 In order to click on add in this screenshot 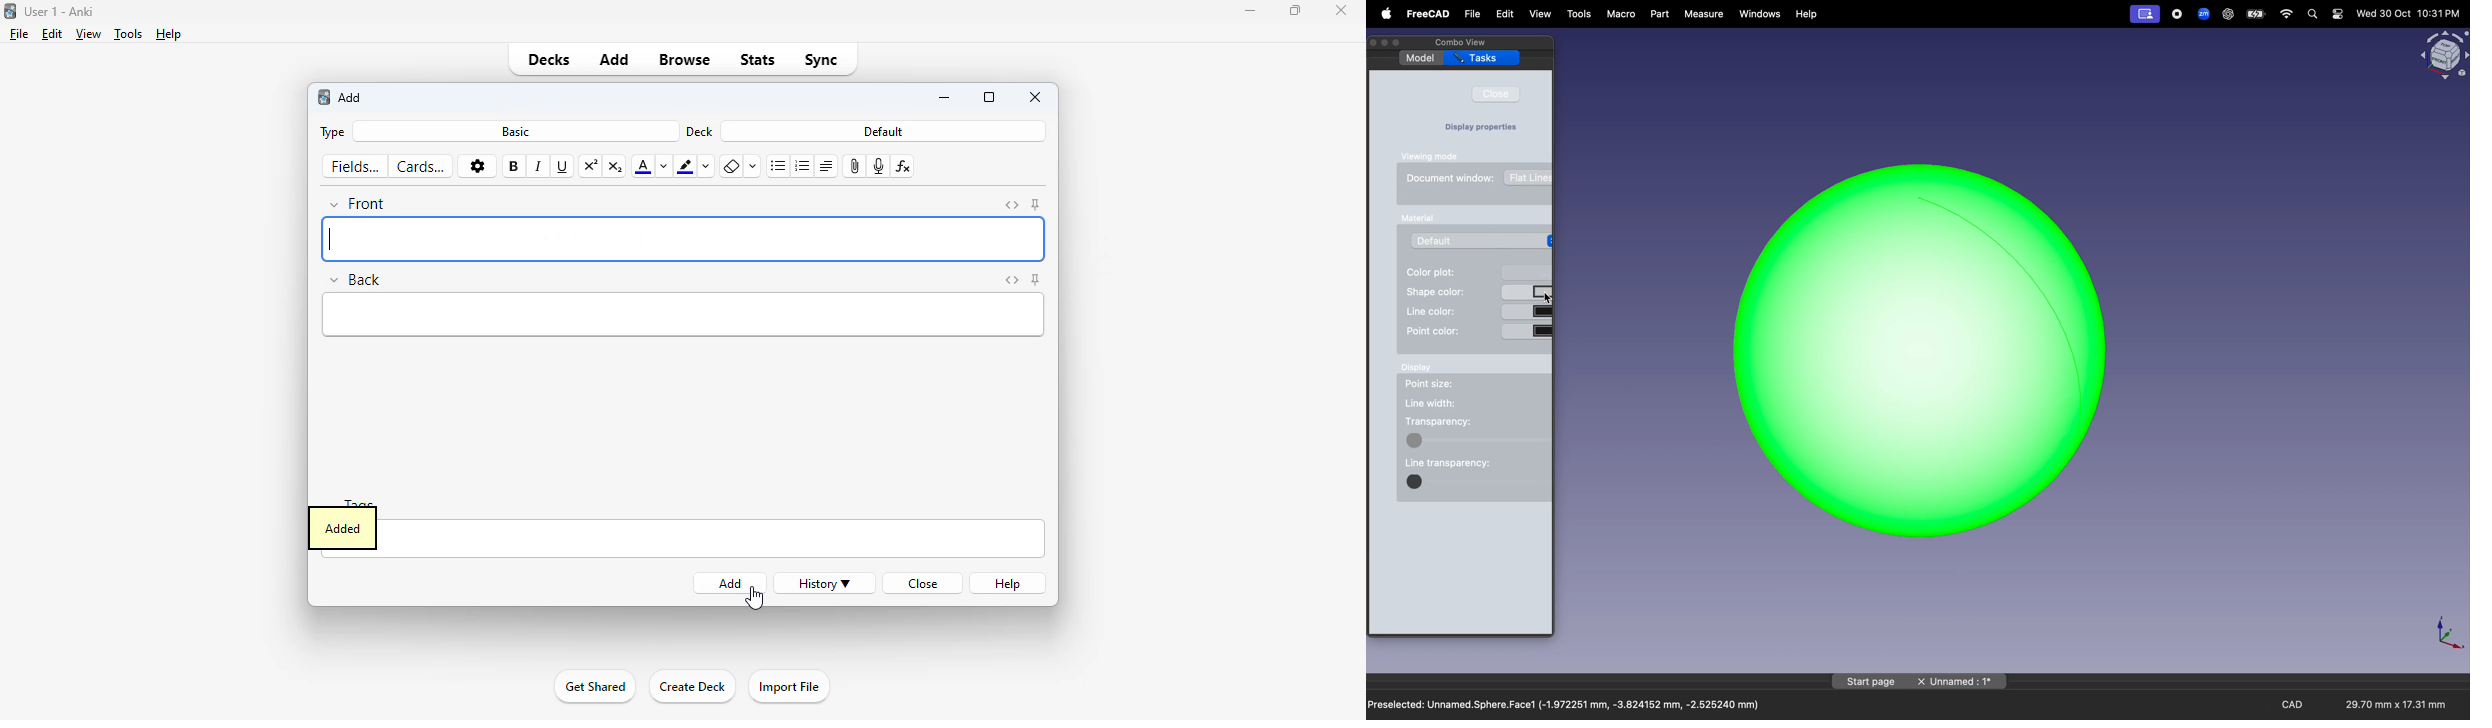, I will do `click(728, 583)`.